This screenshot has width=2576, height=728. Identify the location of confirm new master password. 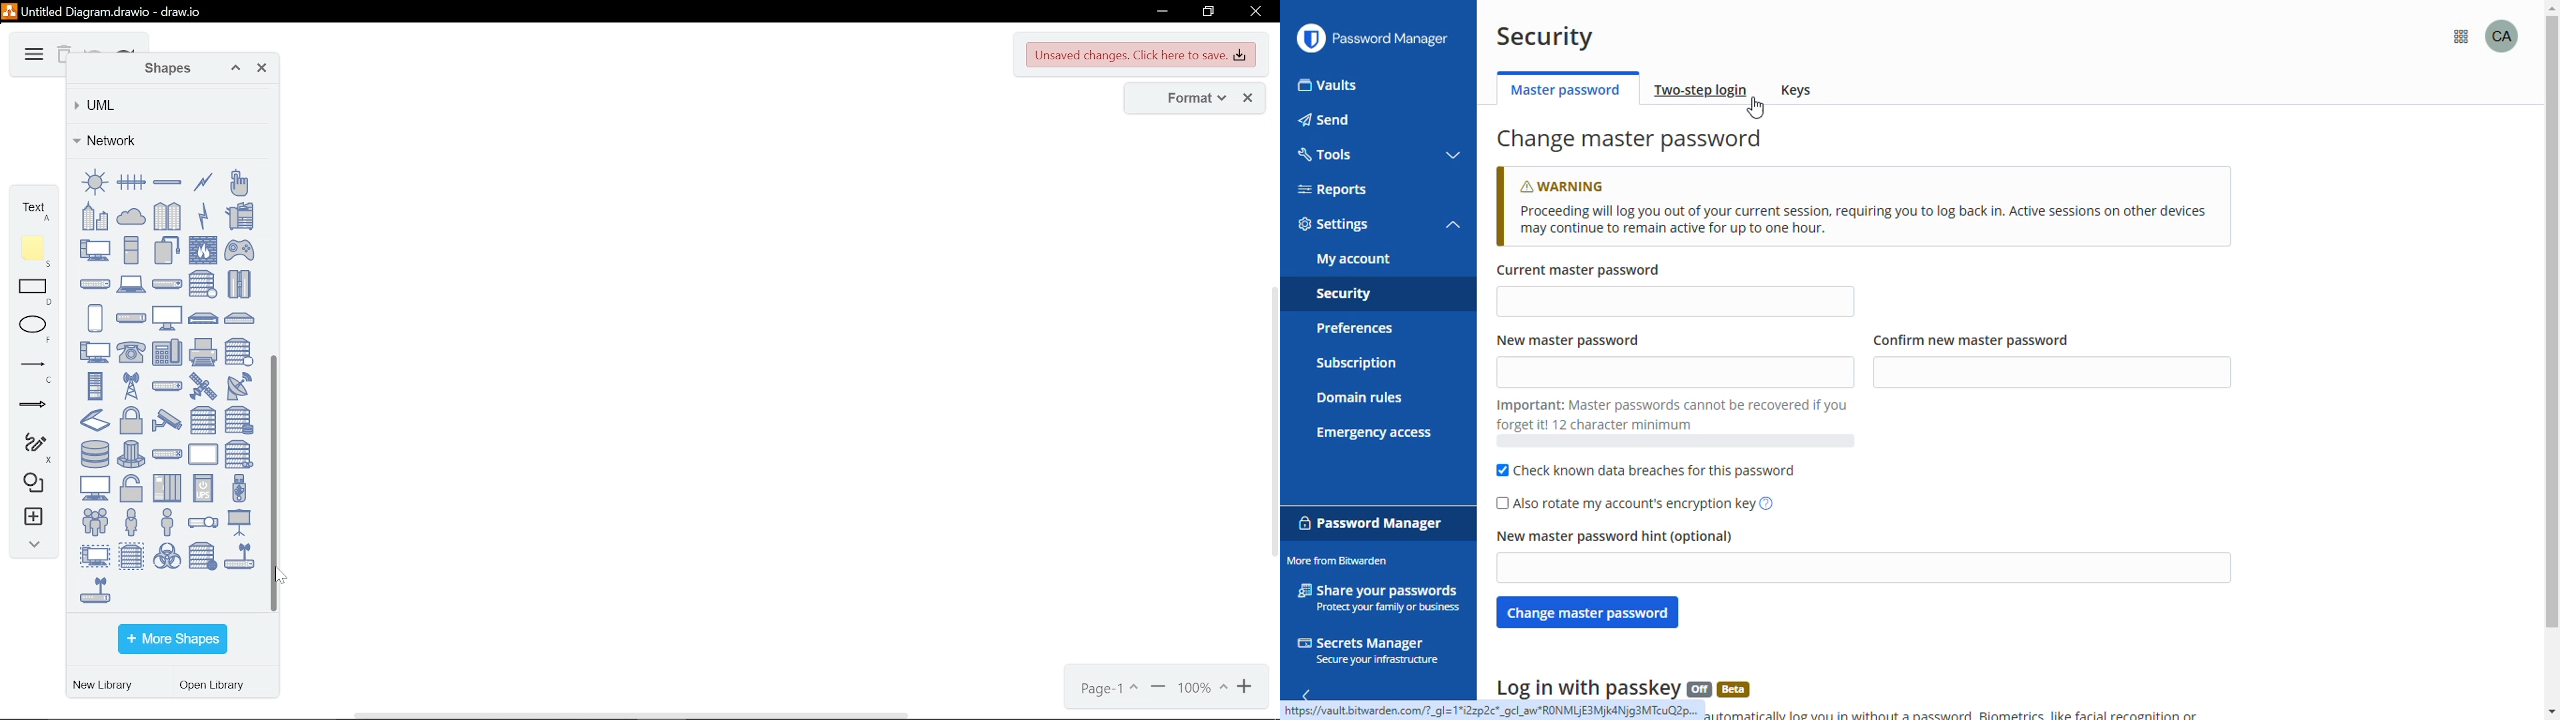
(2054, 361).